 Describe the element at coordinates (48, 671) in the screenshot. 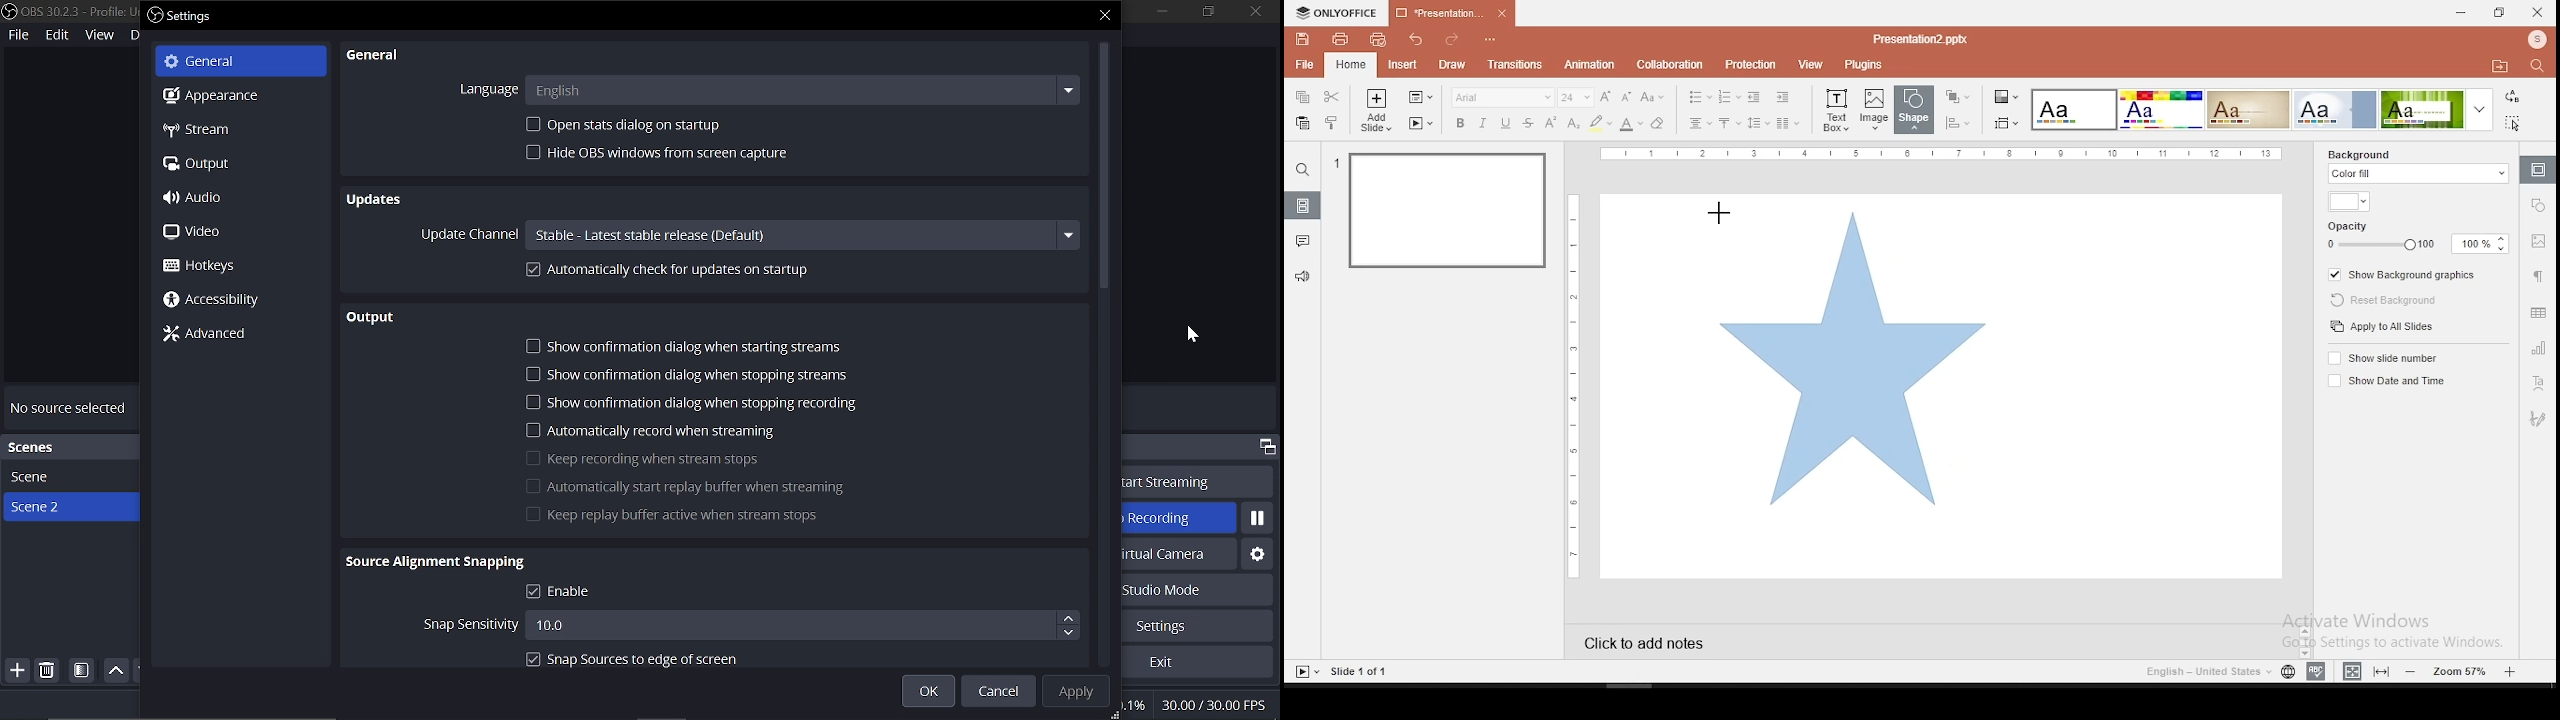

I see `remove sceen` at that location.